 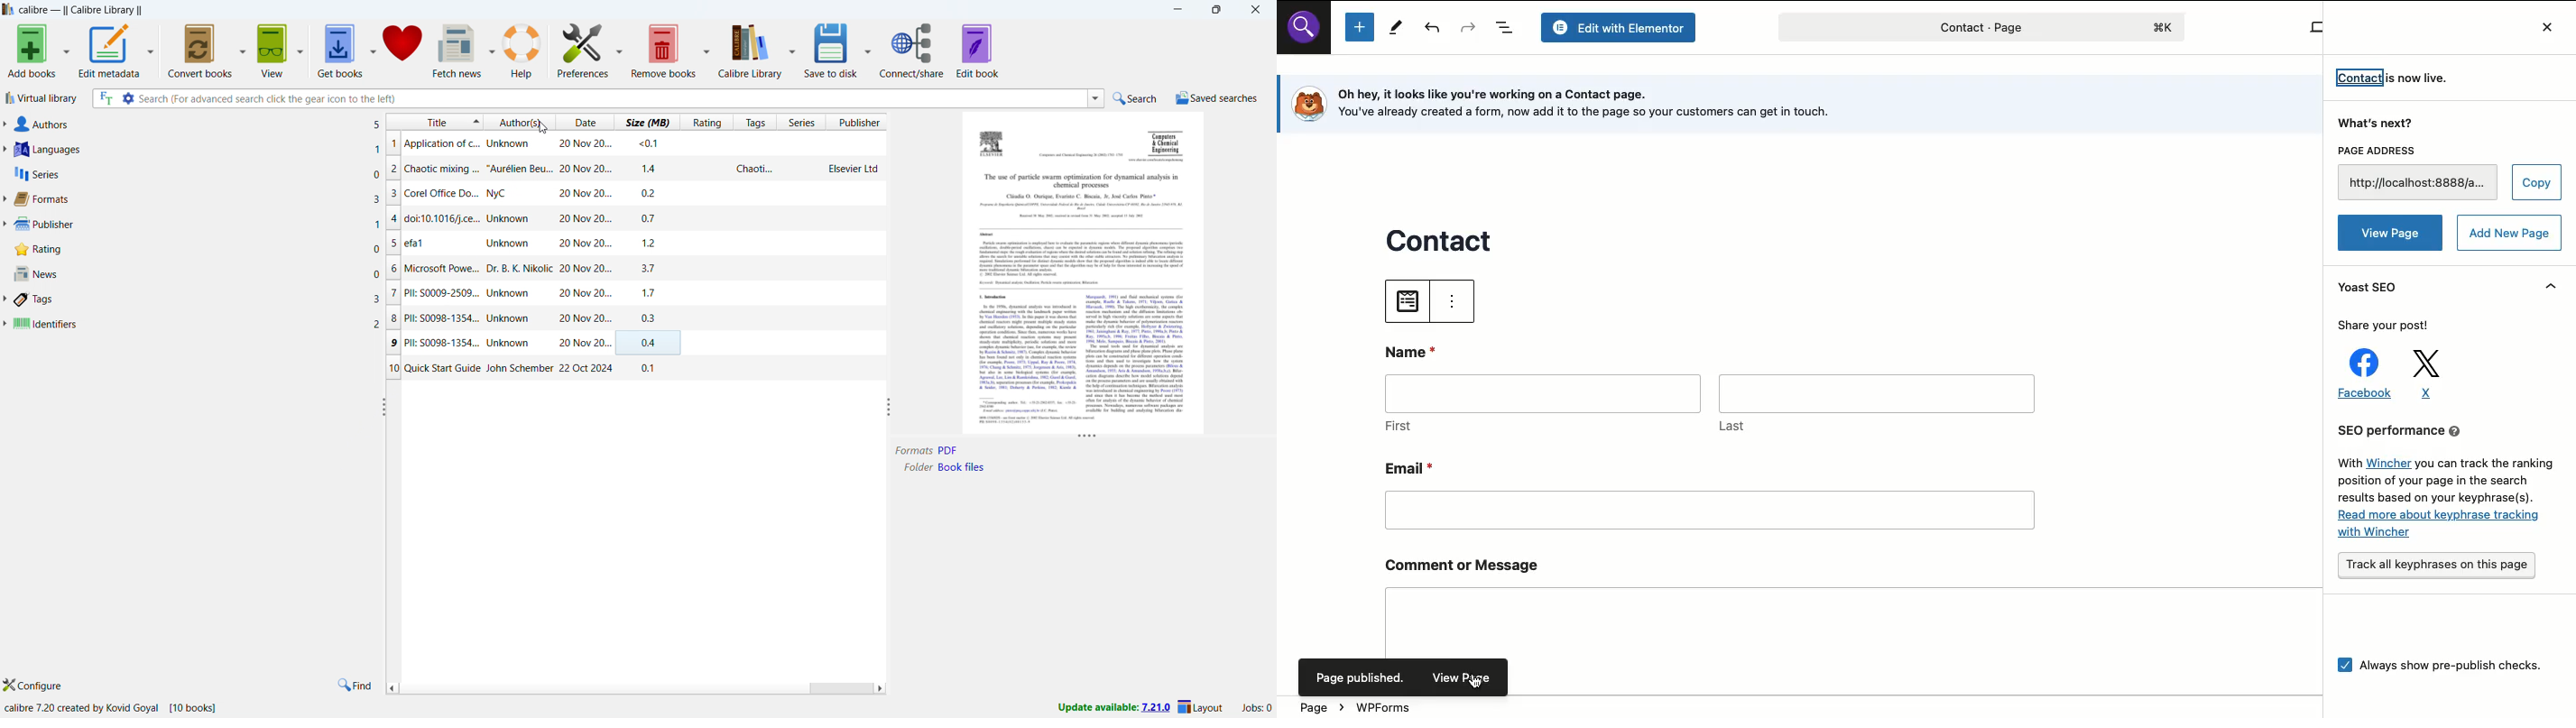 What do you see at coordinates (831, 50) in the screenshot?
I see `Save to disk` at bounding box center [831, 50].